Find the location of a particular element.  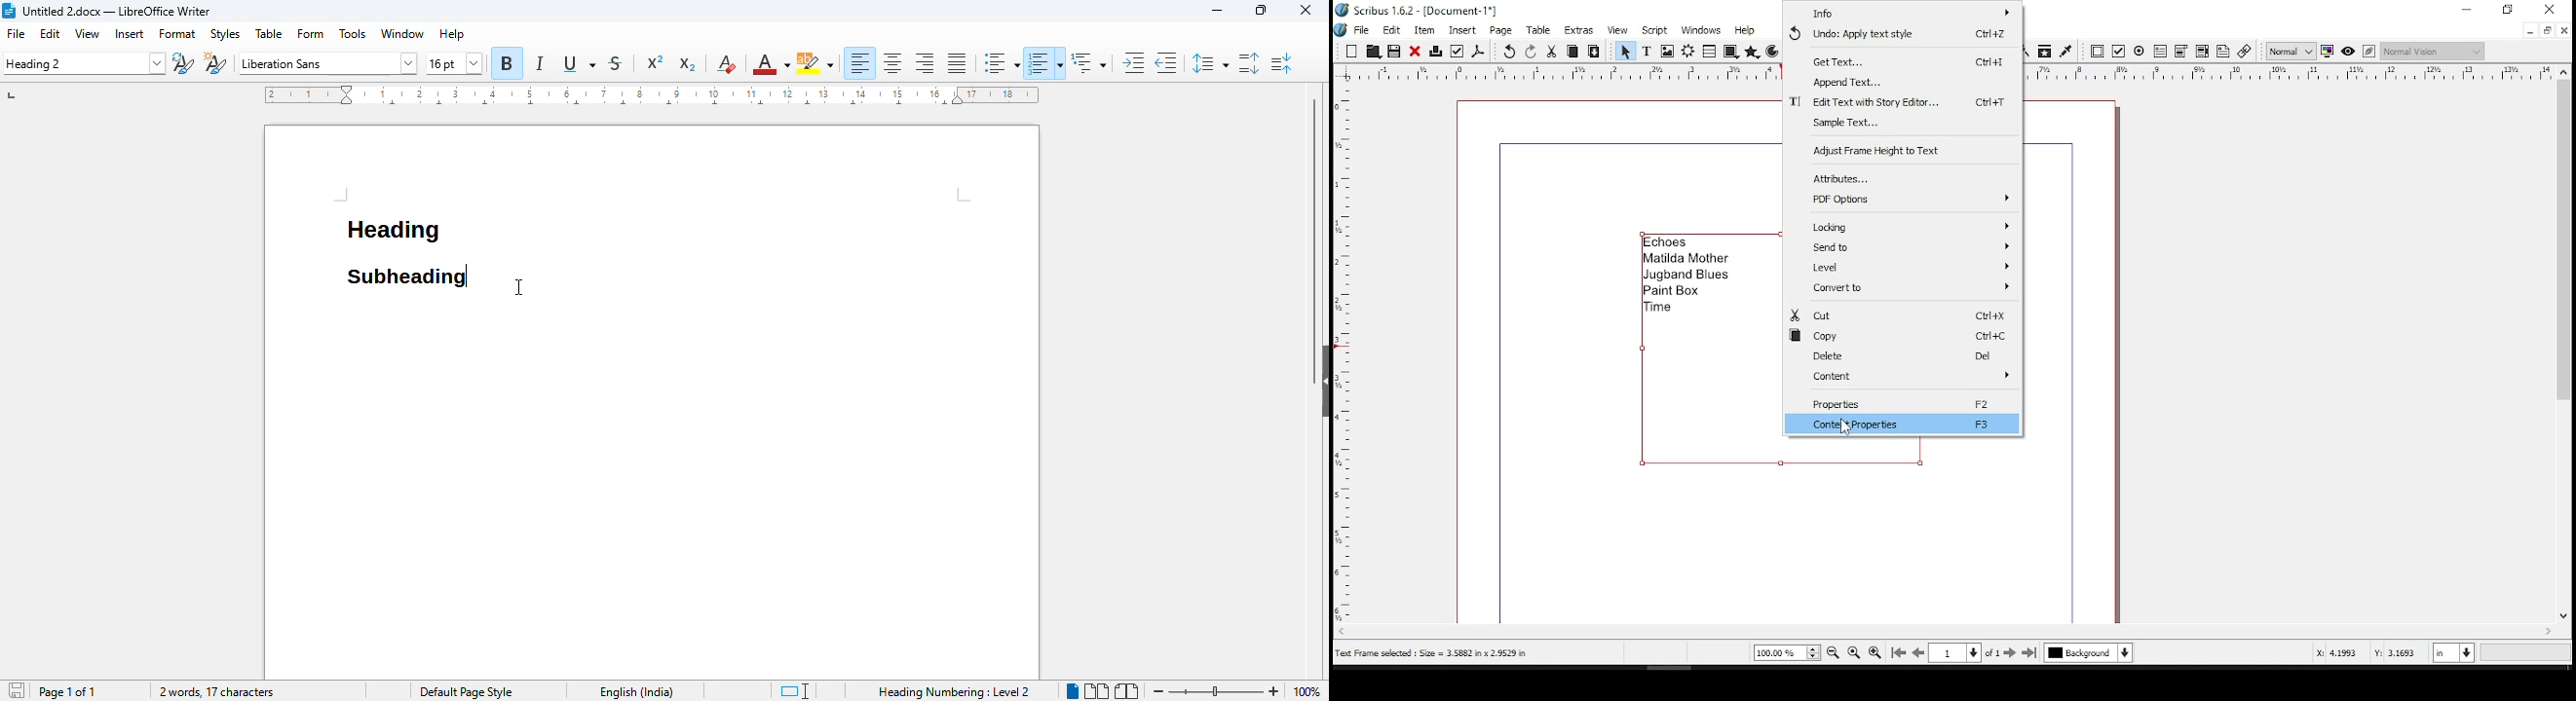

close is located at coordinates (1415, 51).